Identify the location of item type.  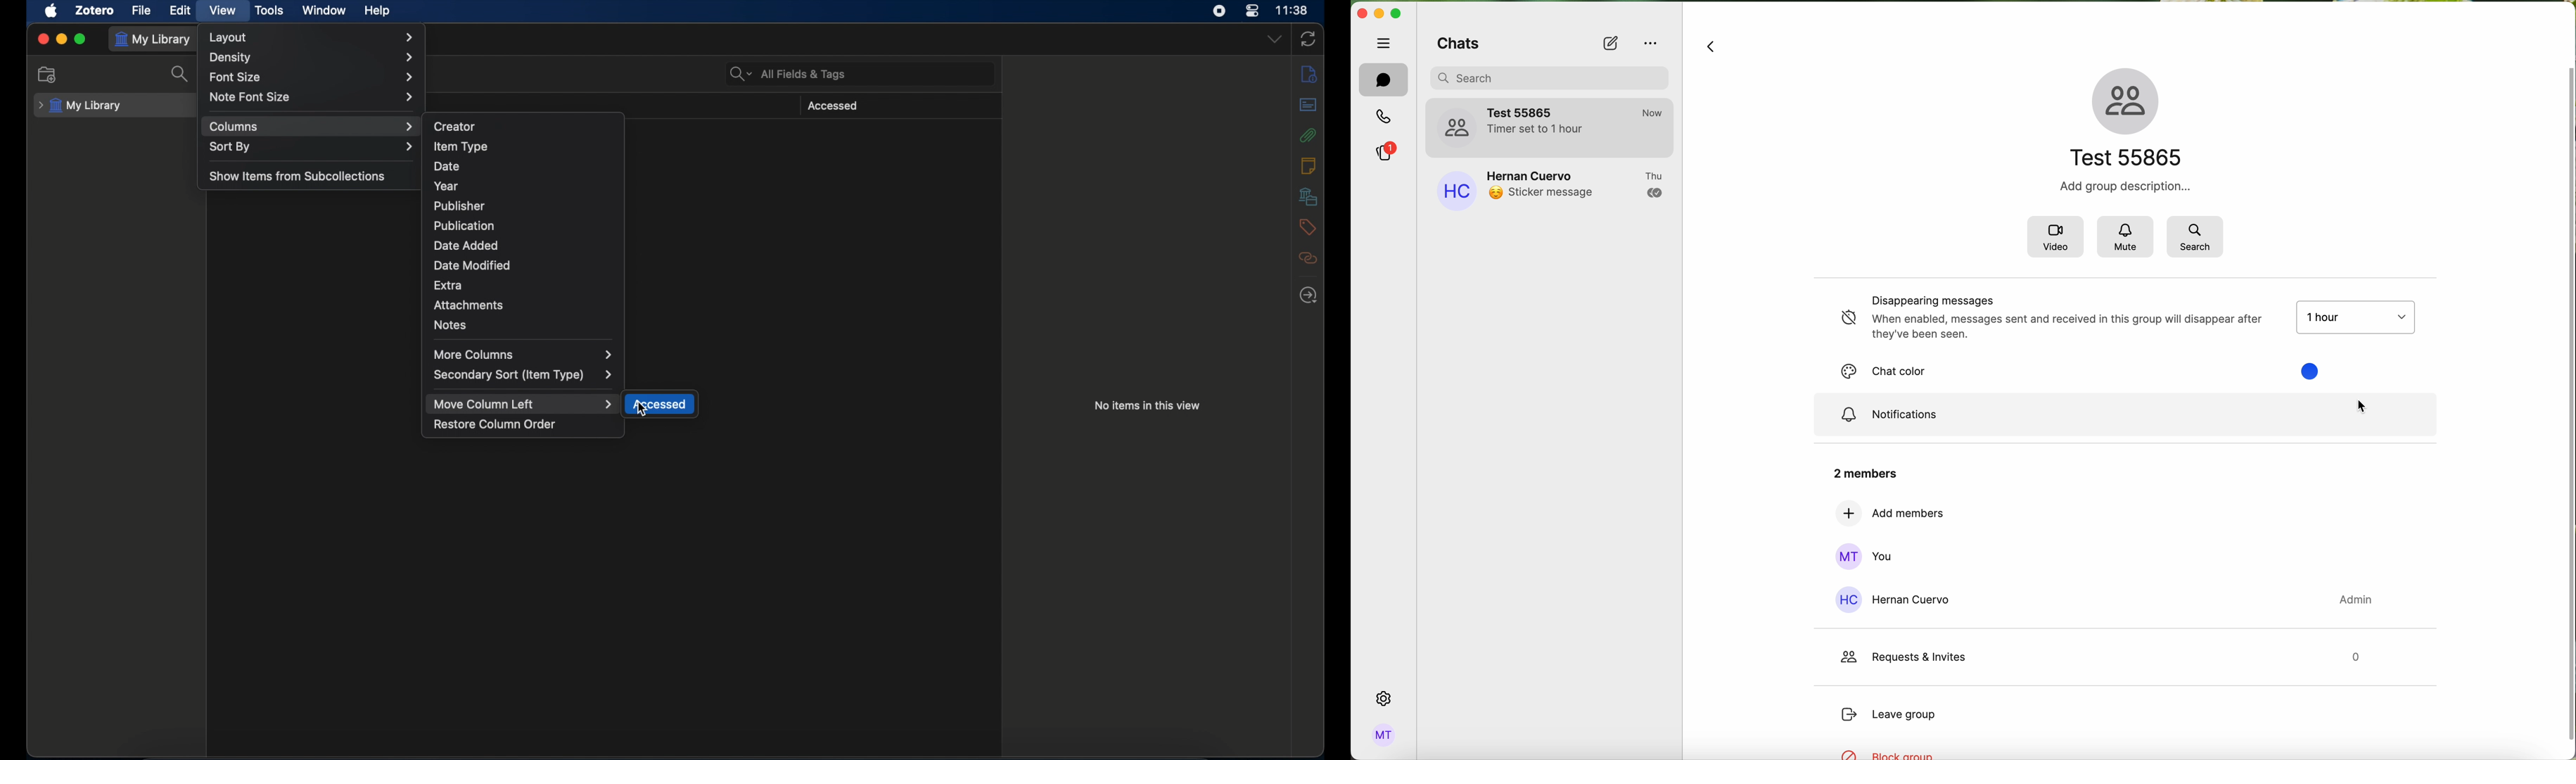
(460, 146).